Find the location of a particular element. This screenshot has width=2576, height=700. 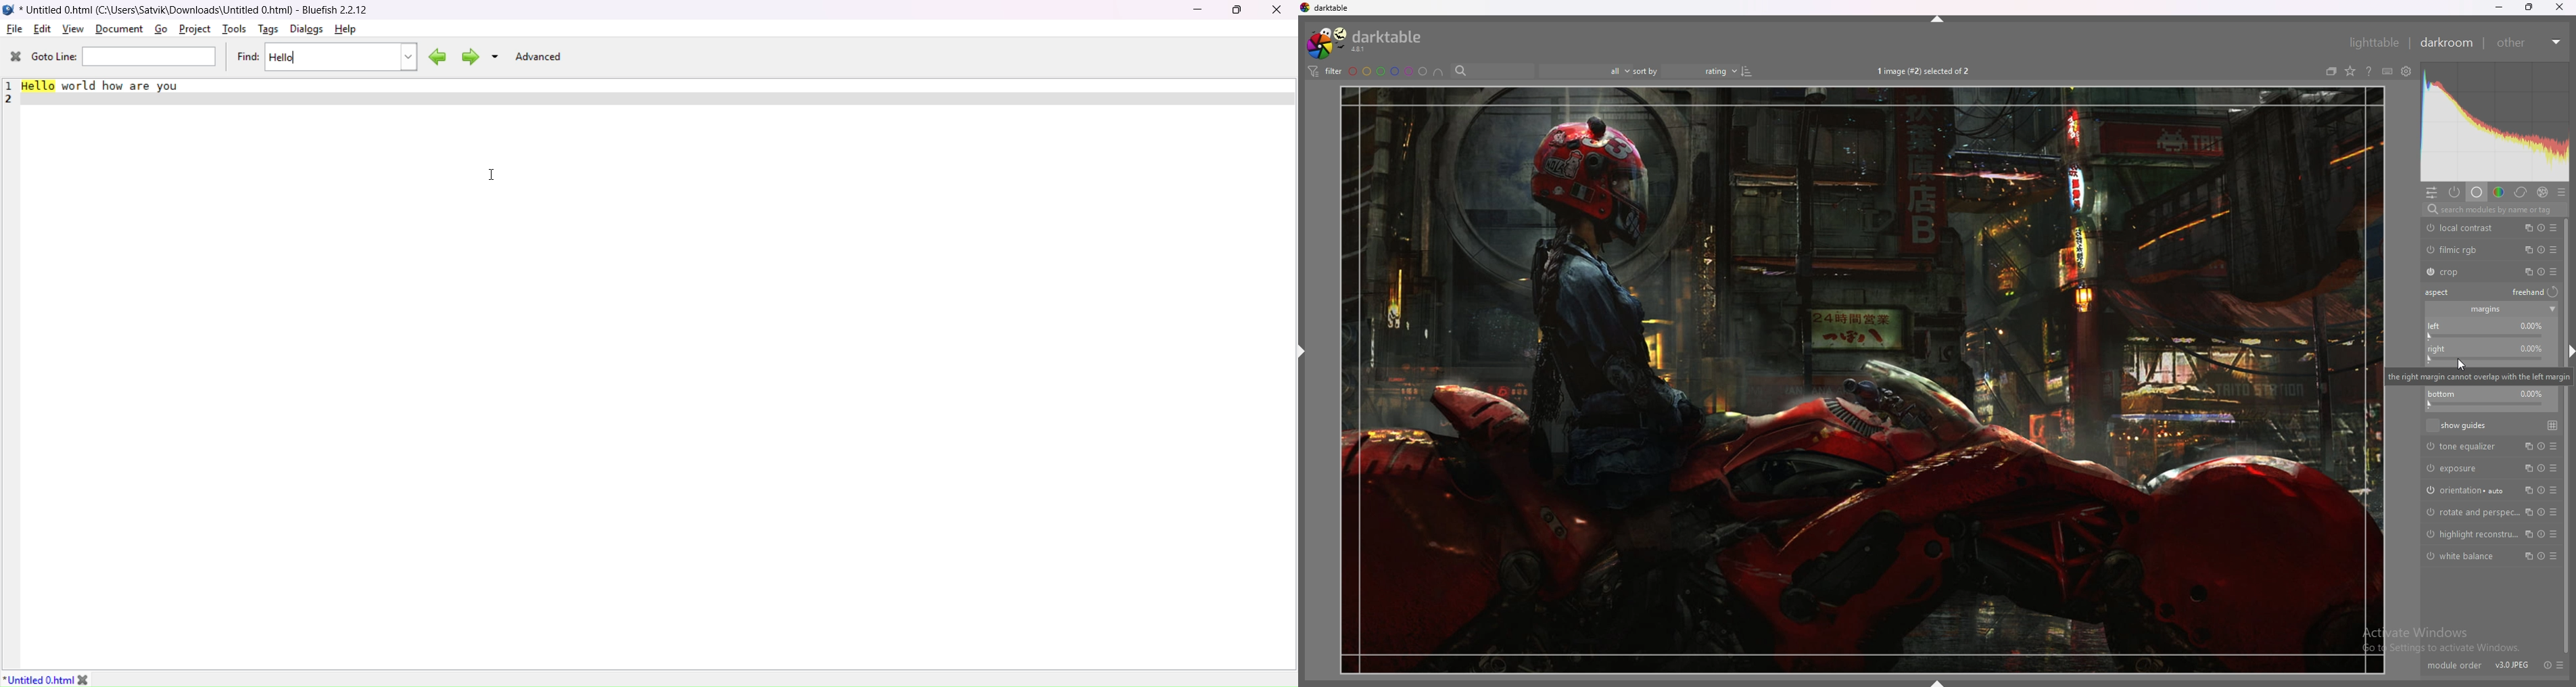

document is located at coordinates (120, 30).